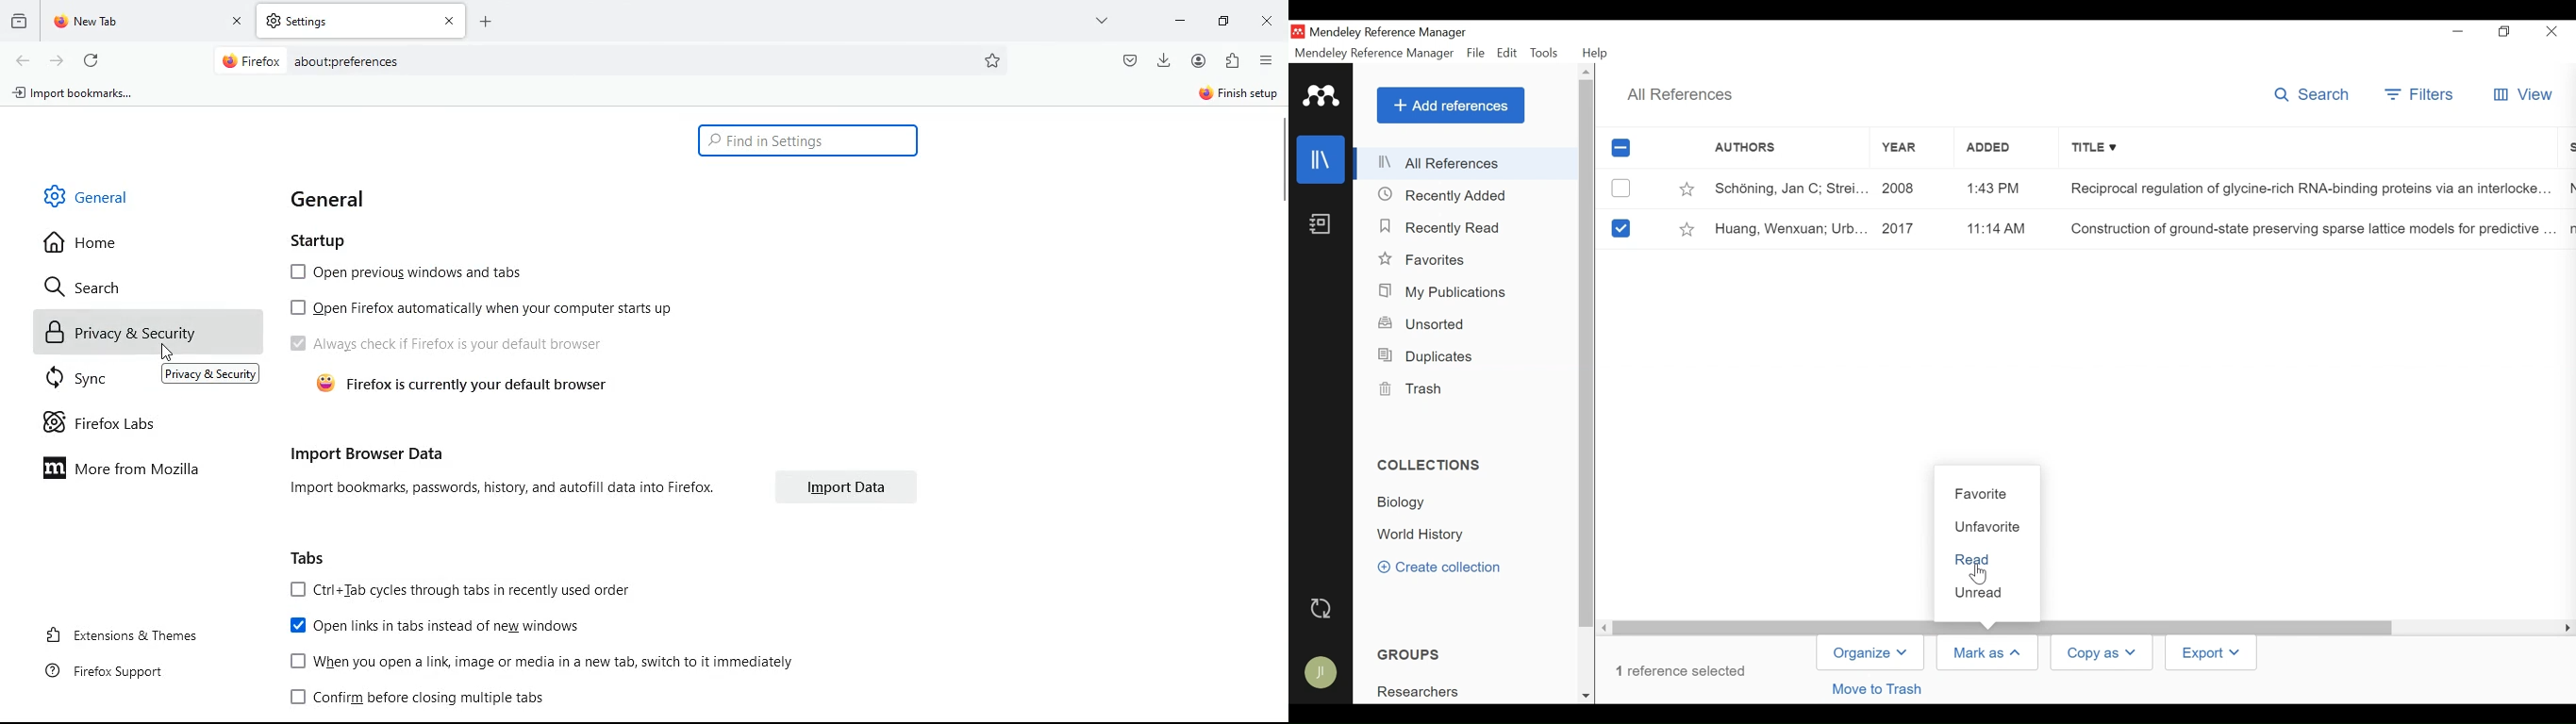 This screenshot has height=728, width=2576. What do you see at coordinates (1506, 53) in the screenshot?
I see `Edit` at bounding box center [1506, 53].